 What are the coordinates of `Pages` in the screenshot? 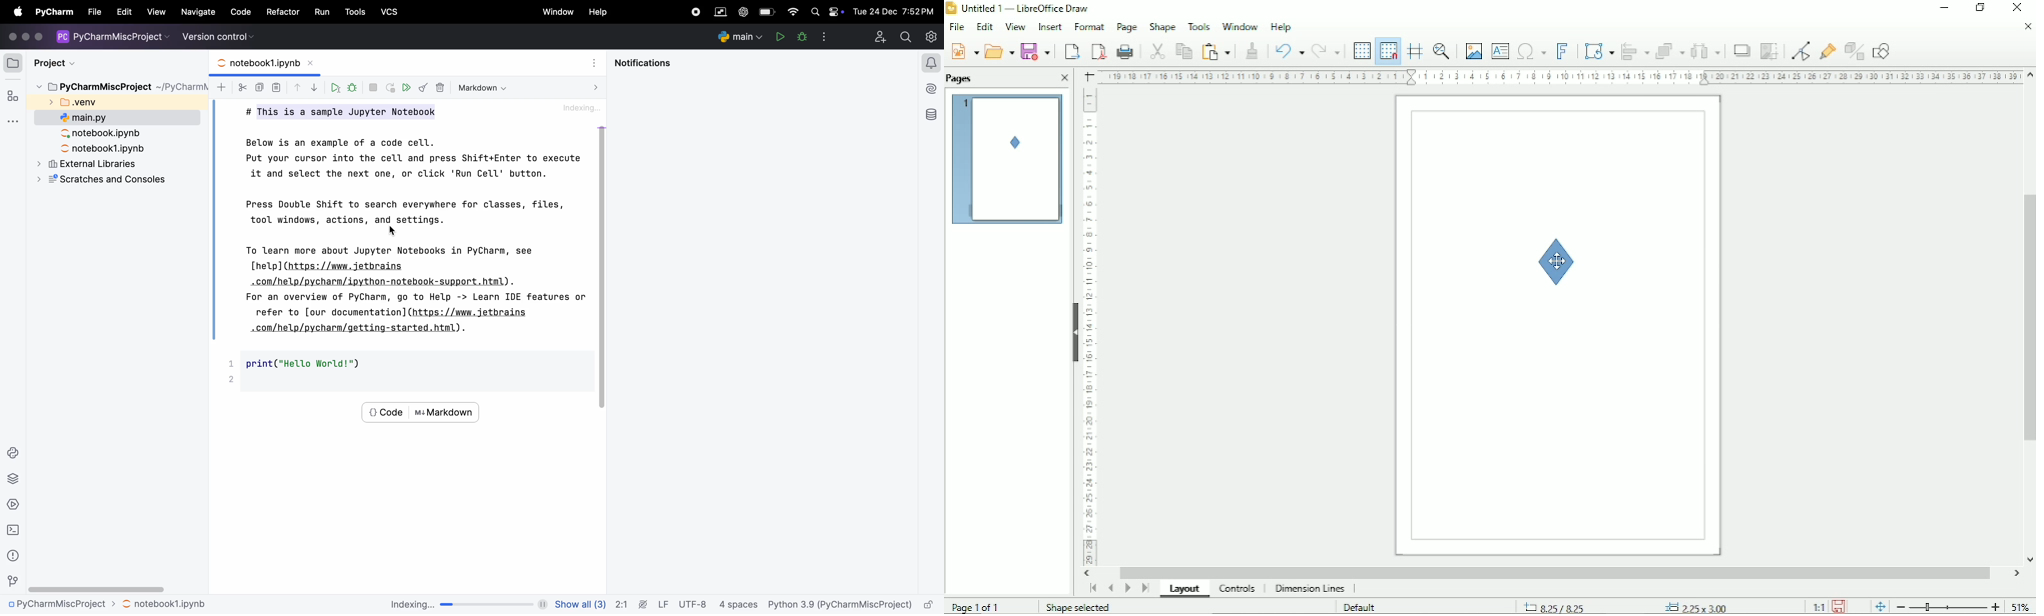 It's located at (962, 78).